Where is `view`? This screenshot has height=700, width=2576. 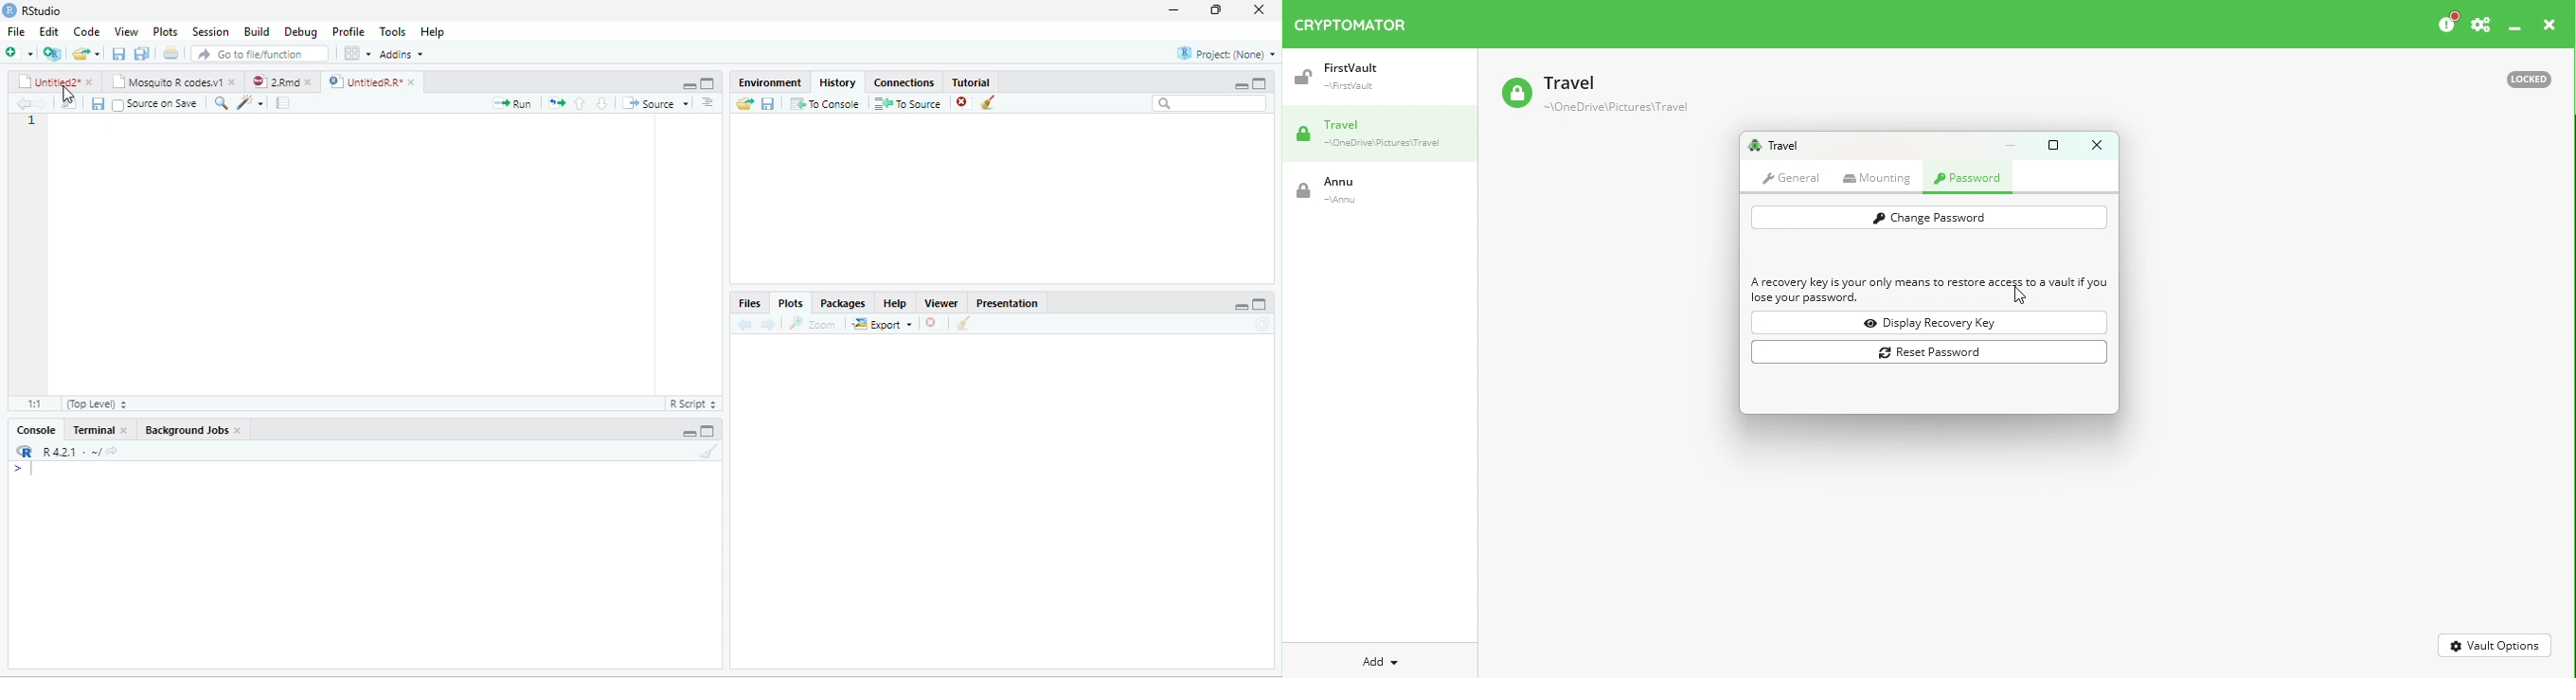 view is located at coordinates (128, 31).